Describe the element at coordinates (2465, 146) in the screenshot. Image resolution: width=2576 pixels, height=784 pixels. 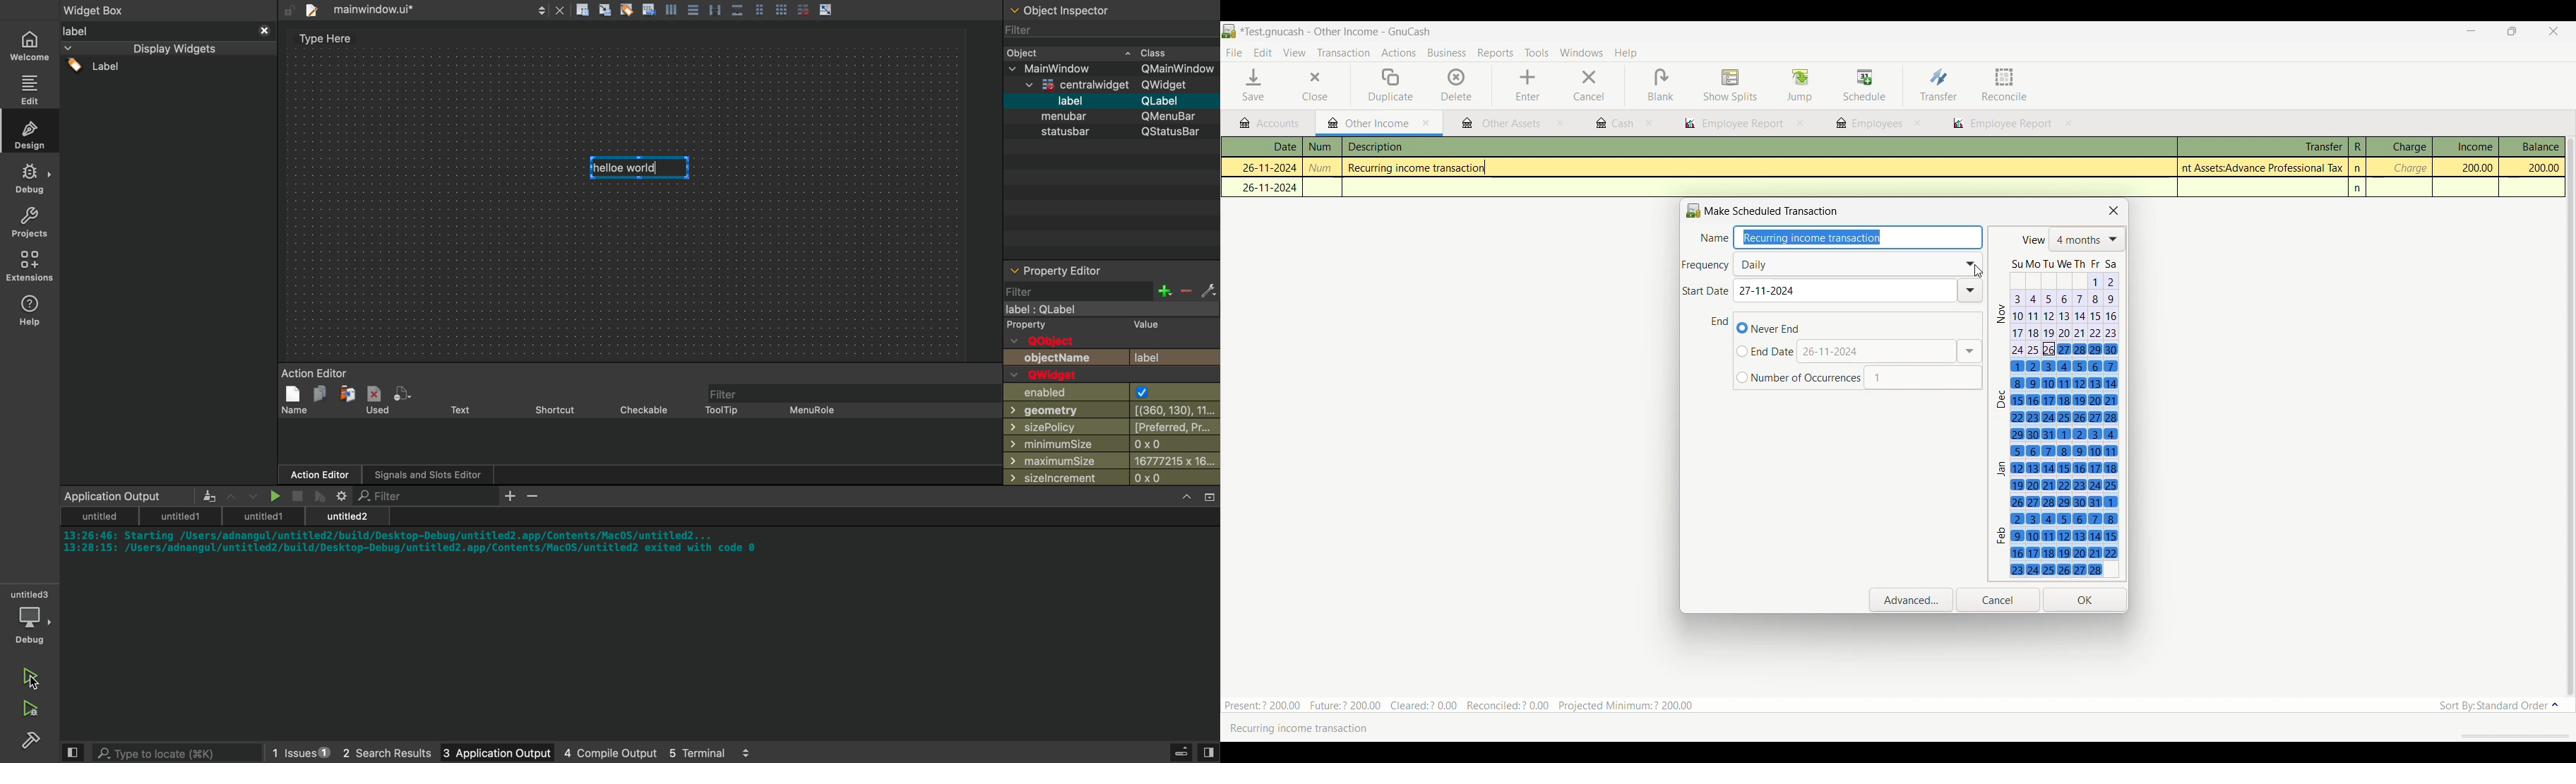
I see `Income column` at that location.